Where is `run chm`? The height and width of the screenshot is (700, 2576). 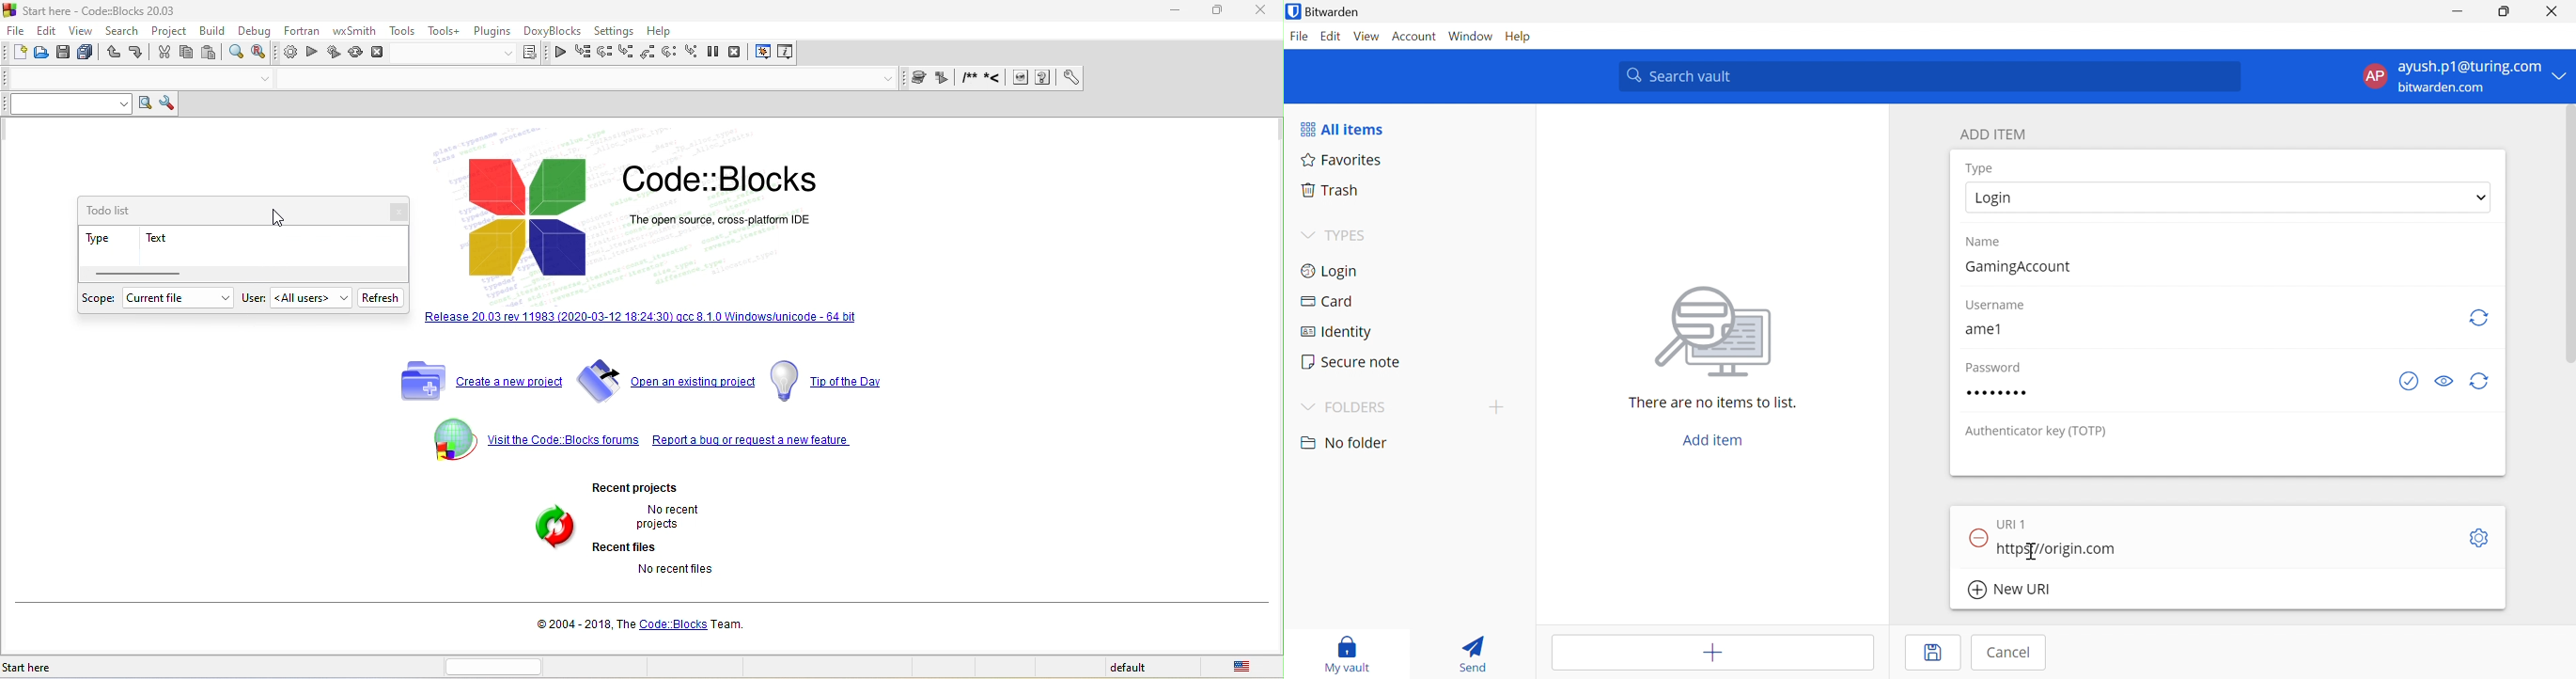 run chm is located at coordinates (1045, 78).